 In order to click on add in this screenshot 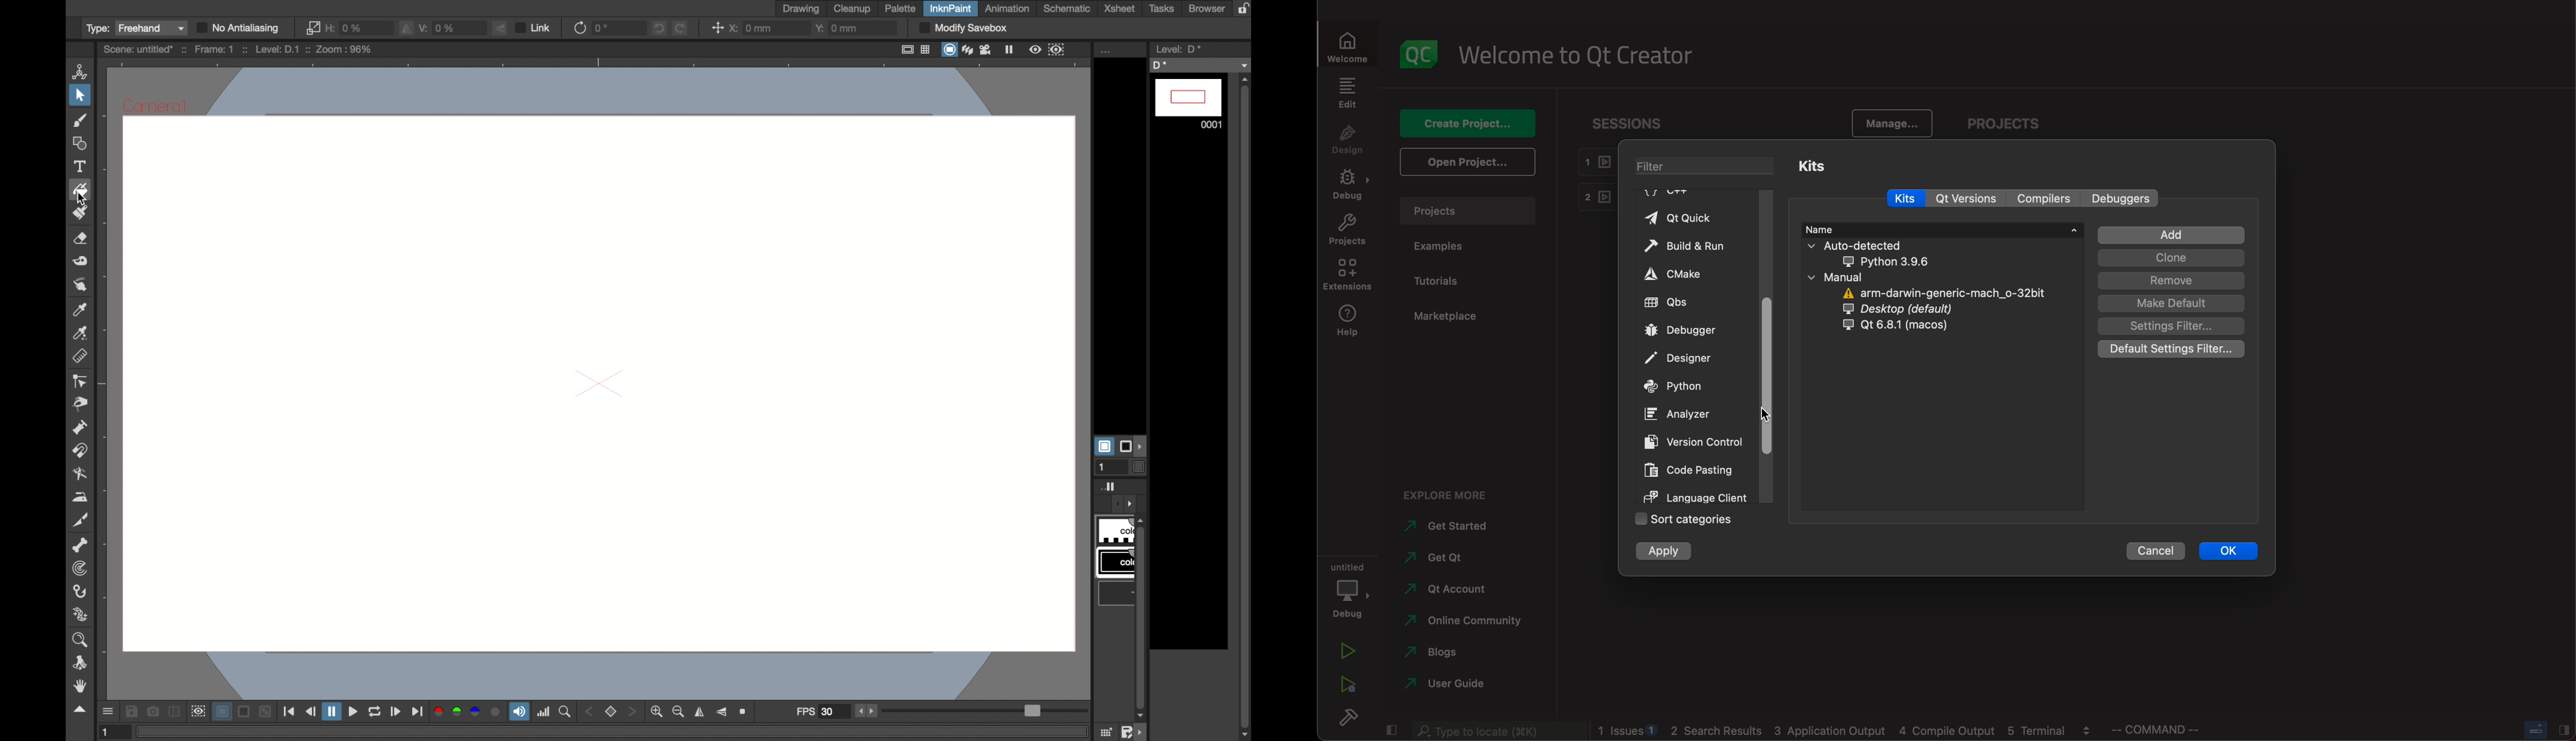, I will do `click(2172, 235)`.